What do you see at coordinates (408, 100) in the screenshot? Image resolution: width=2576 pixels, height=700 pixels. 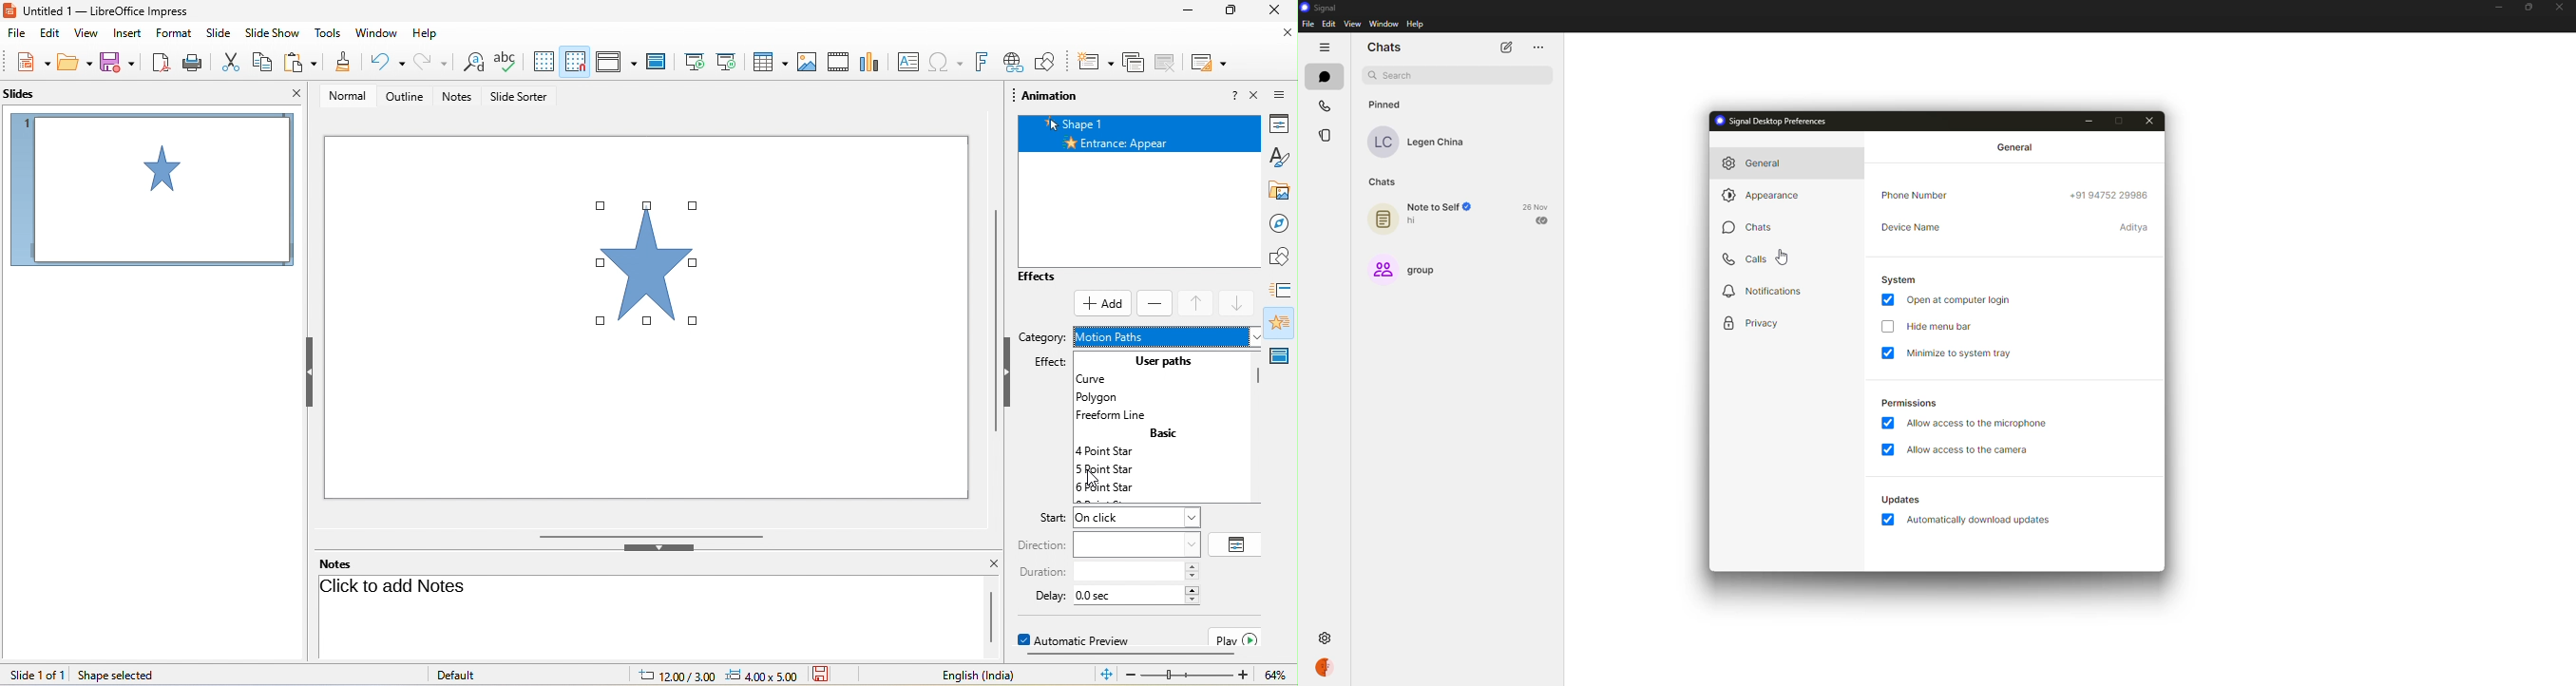 I see `outline` at bounding box center [408, 100].